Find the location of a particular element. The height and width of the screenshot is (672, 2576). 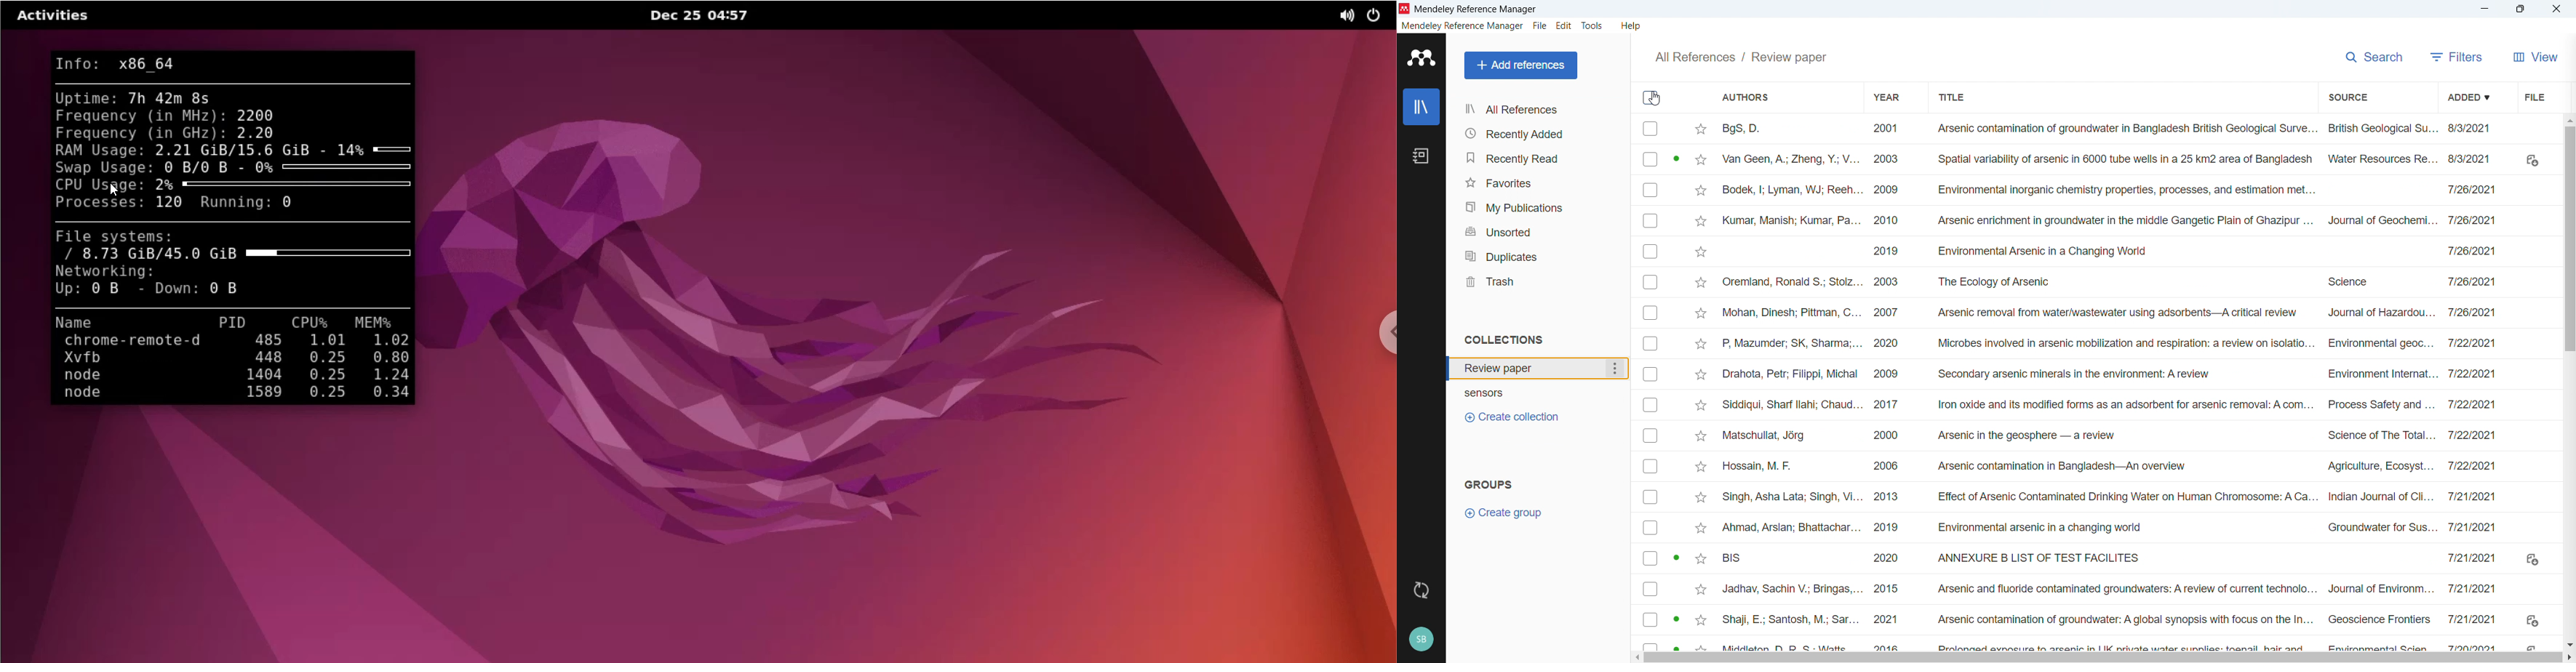

Duplicates  is located at coordinates (1537, 255).